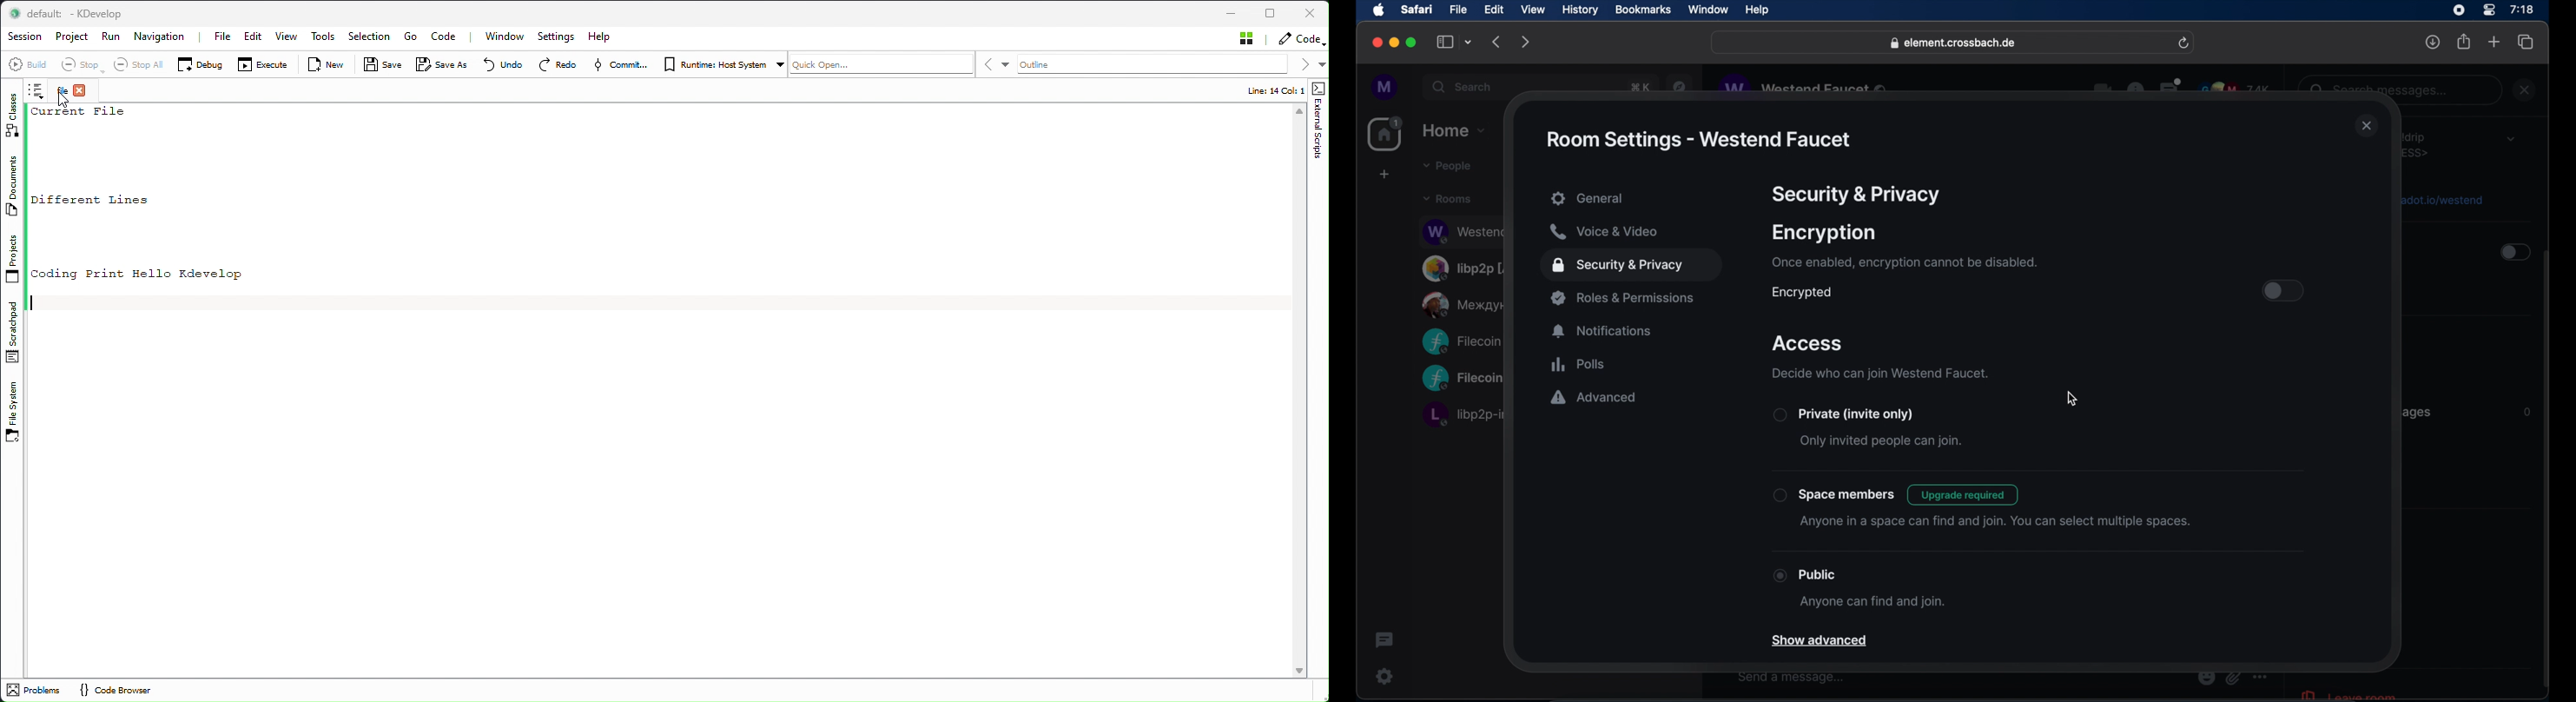 The height and width of the screenshot is (728, 2576). I want to click on send a message, so click(1791, 677).